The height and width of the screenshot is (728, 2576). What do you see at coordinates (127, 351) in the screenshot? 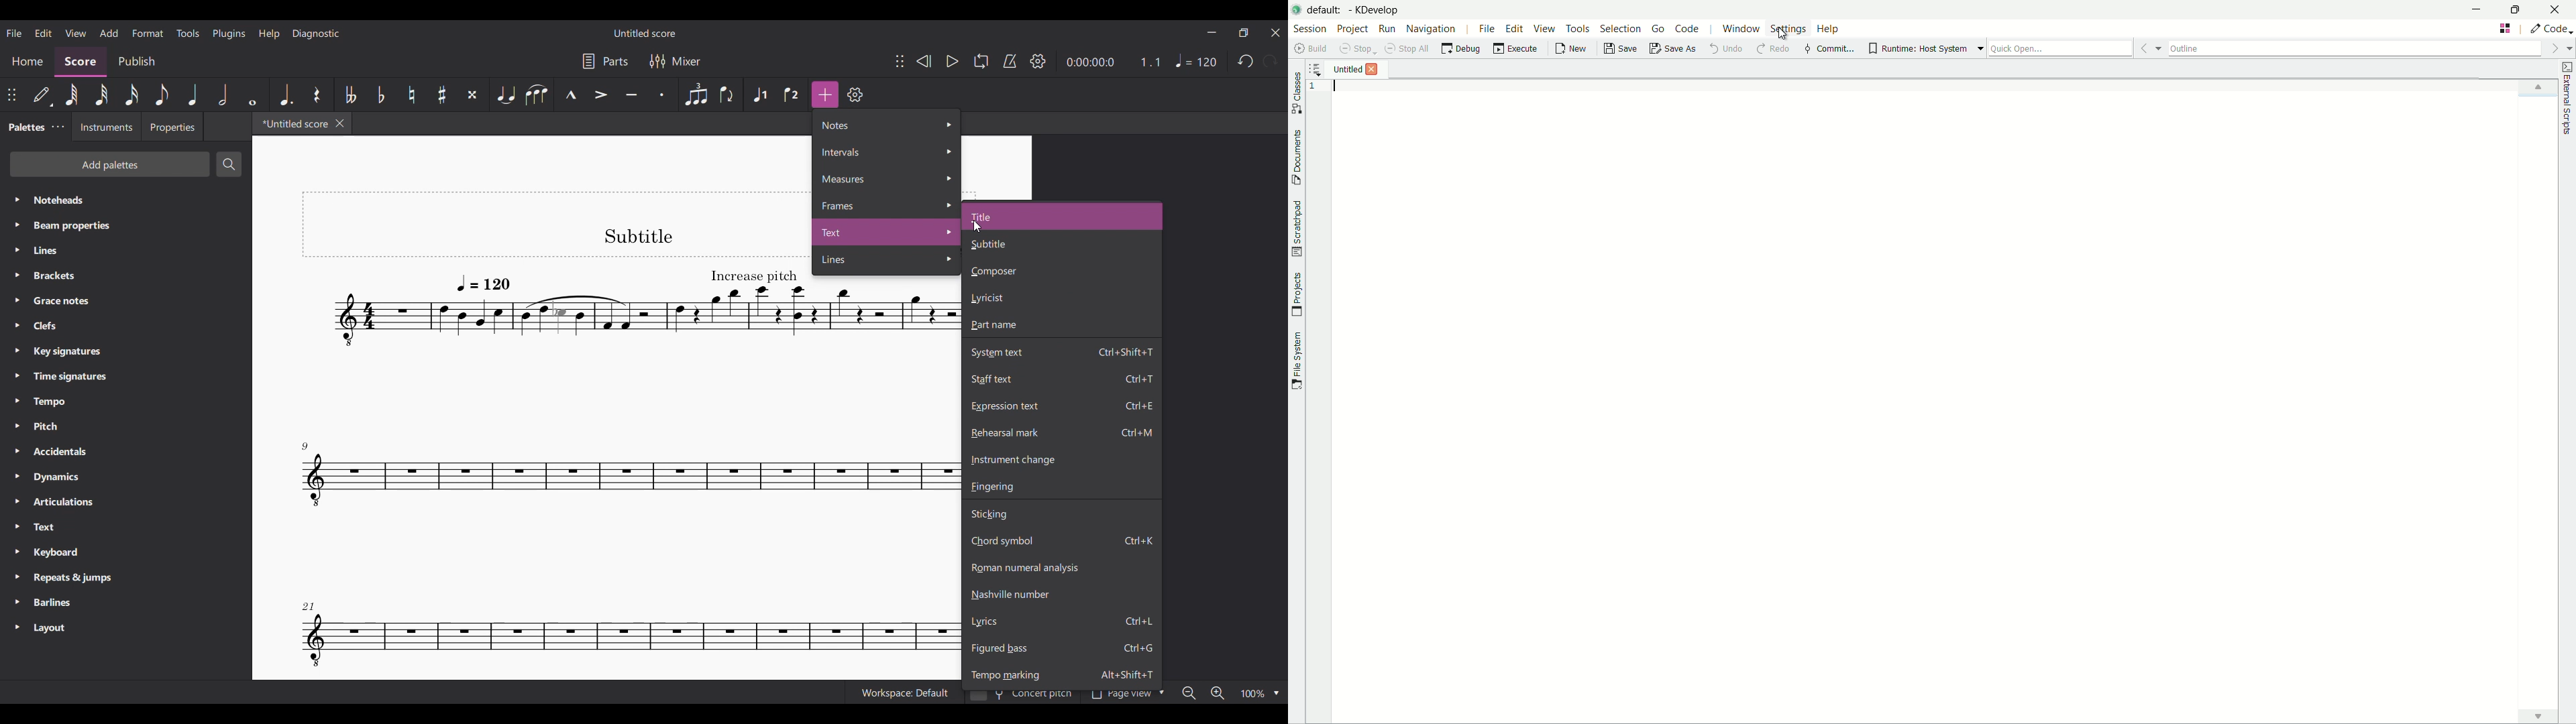
I see `Key signatures` at bounding box center [127, 351].